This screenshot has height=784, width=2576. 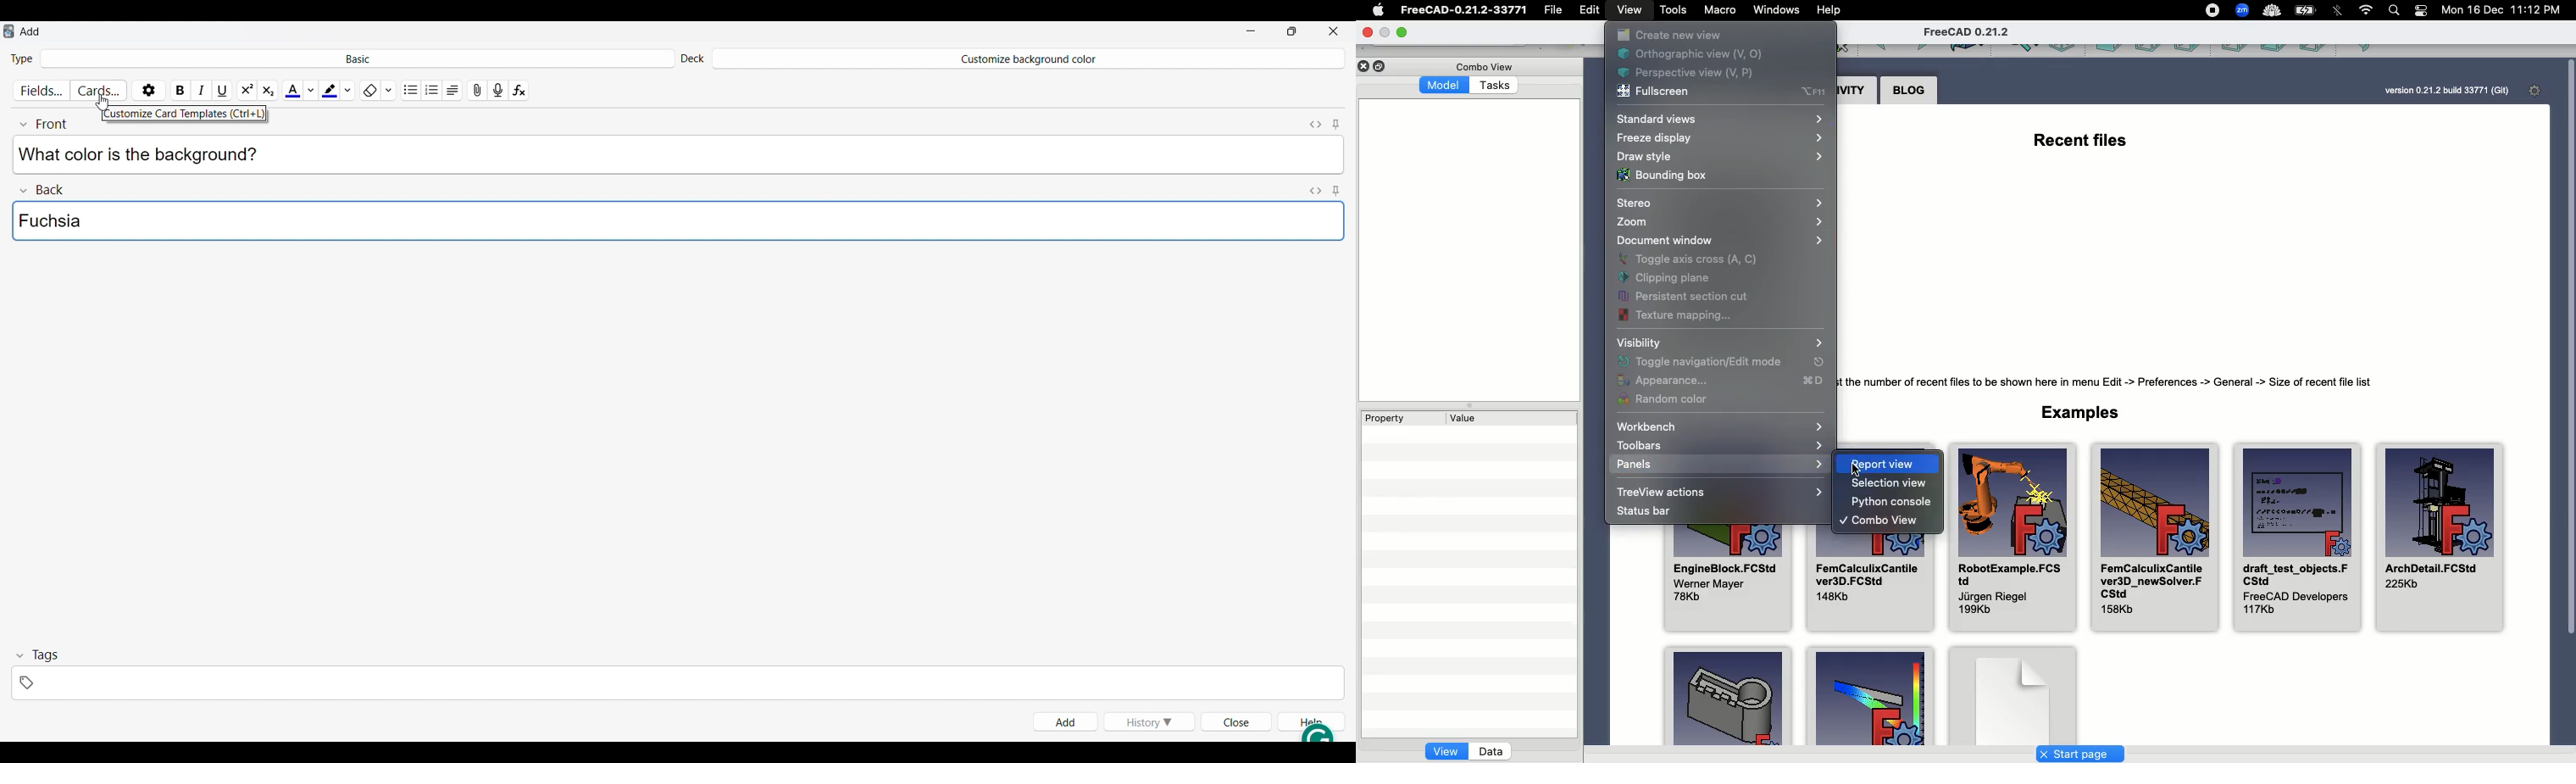 I want to click on Toggle sticky, so click(x=1335, y=189).